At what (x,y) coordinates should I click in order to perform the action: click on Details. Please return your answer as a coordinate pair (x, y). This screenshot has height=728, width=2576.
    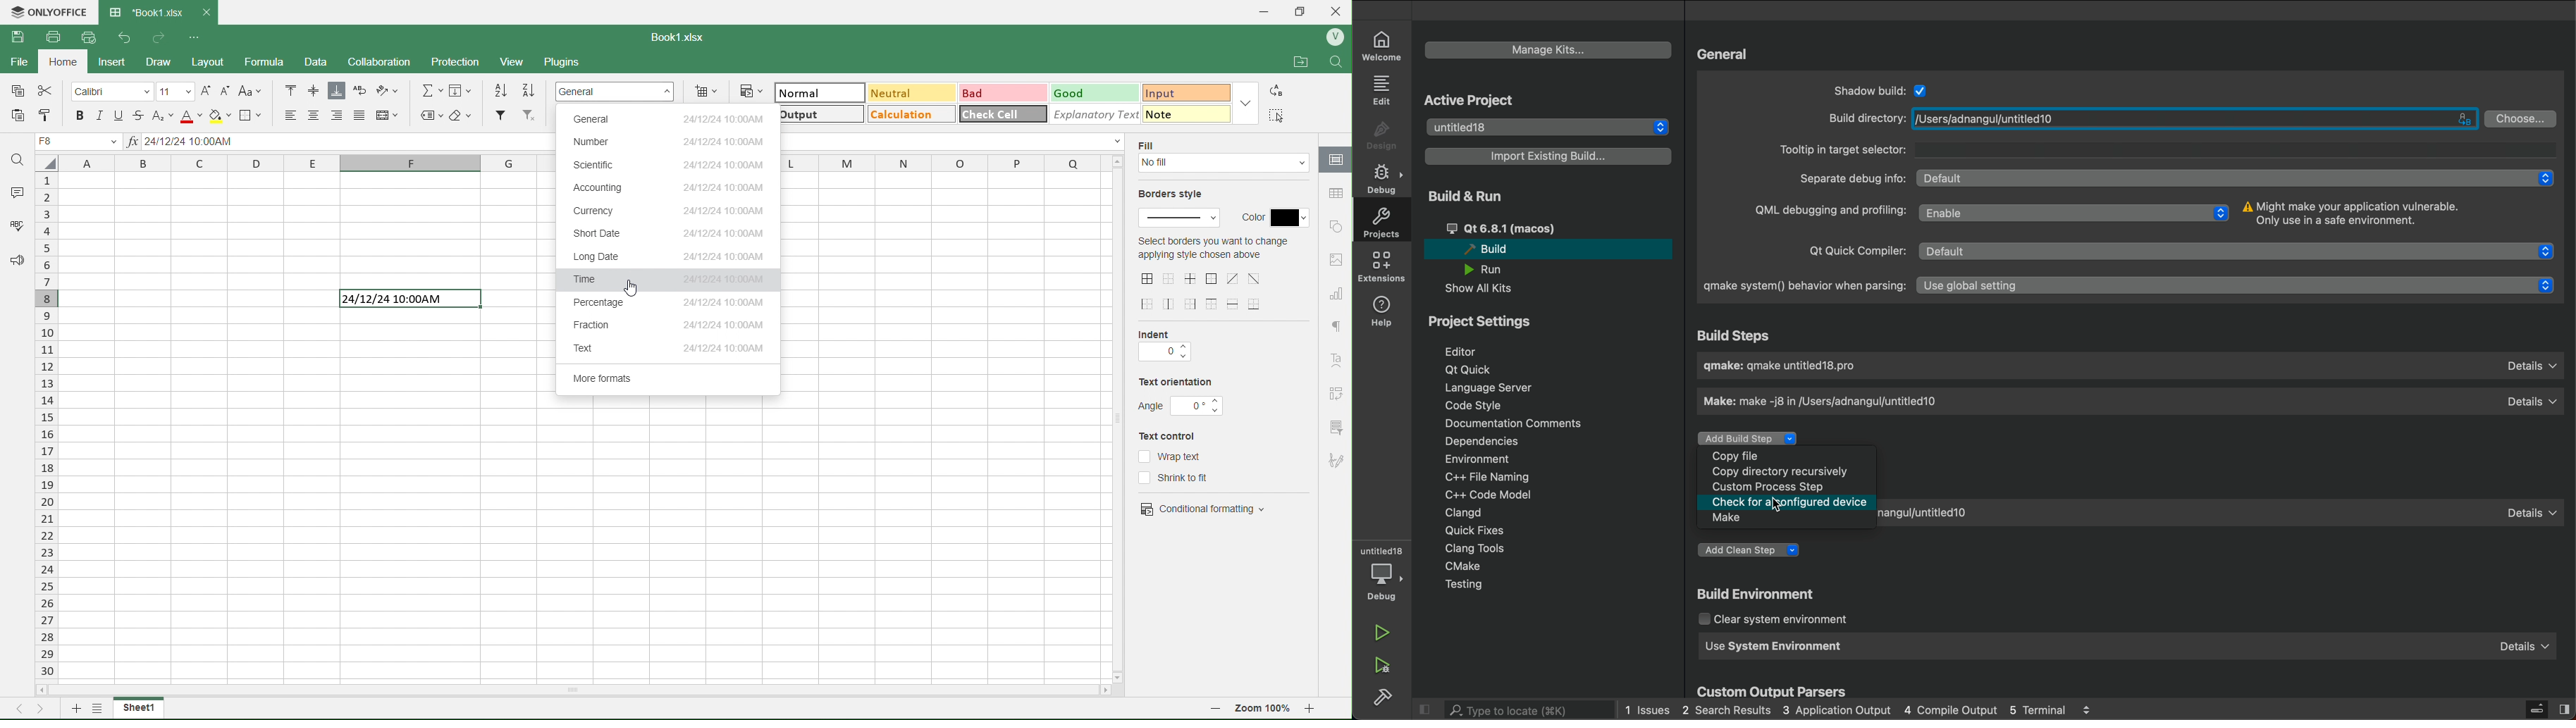
    Looking at the image, I should click on (2533, 366).